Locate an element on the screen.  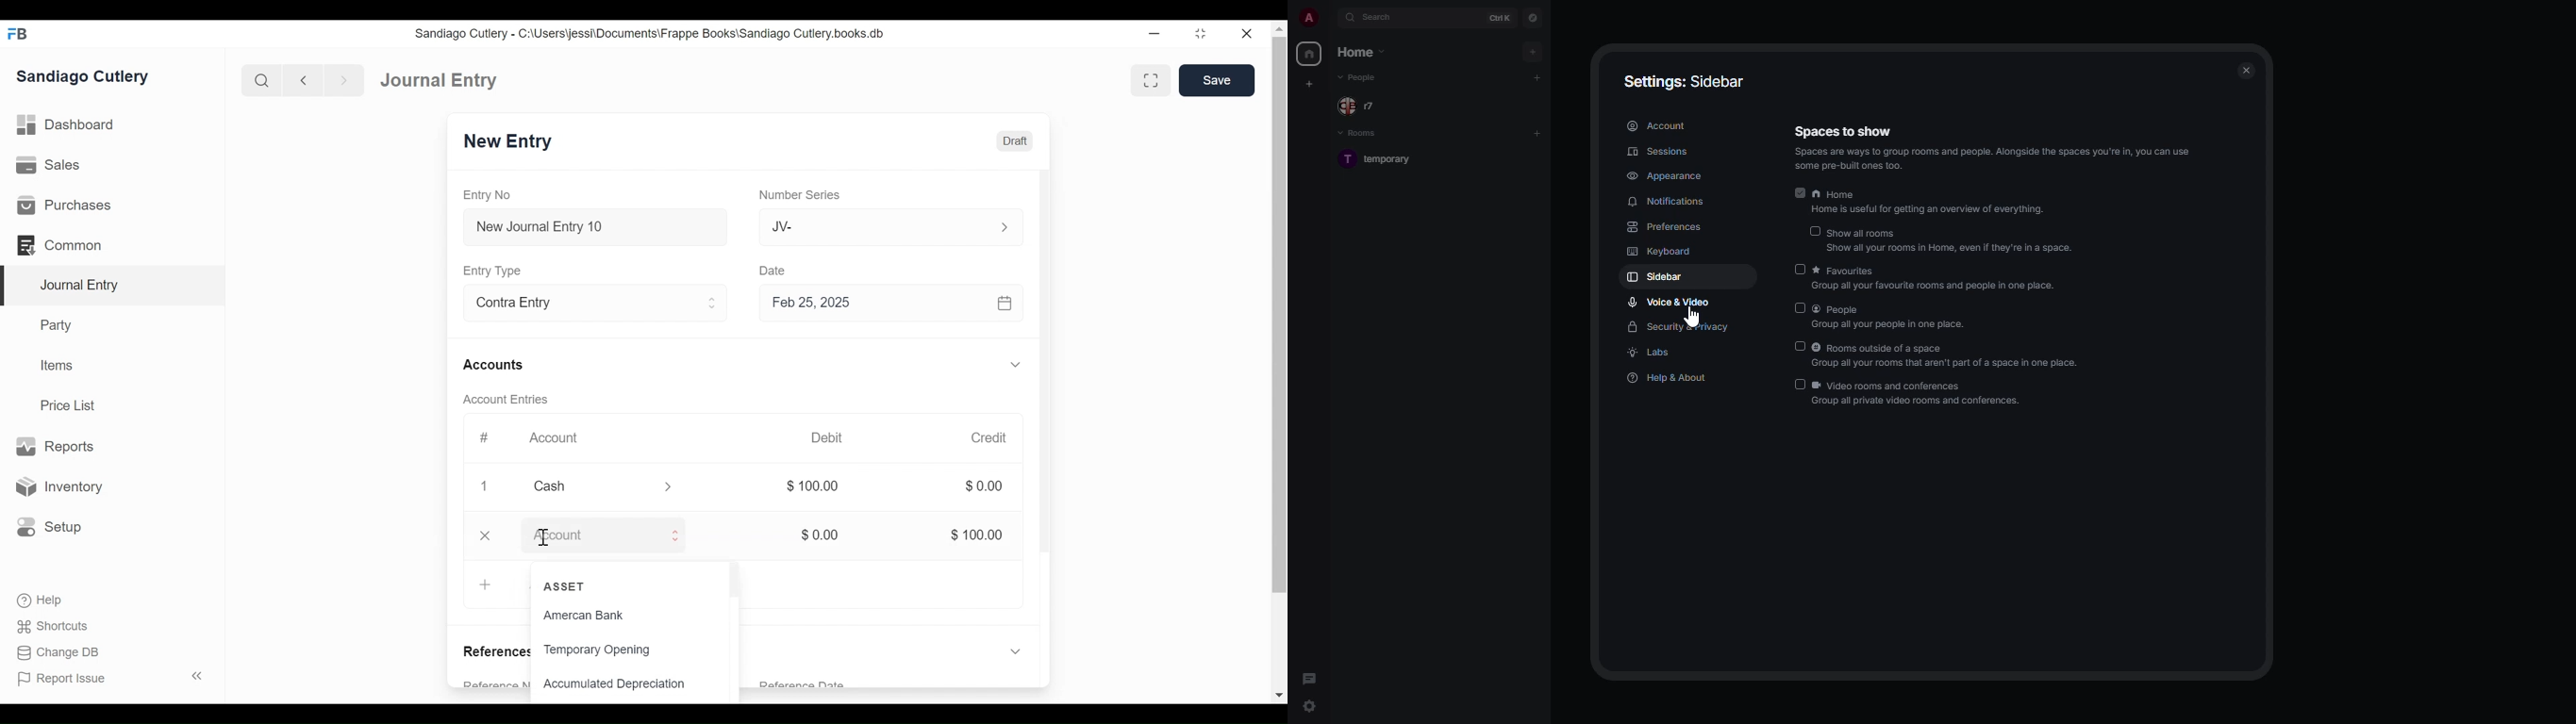
create new space is located at coordinates (1309, 83).